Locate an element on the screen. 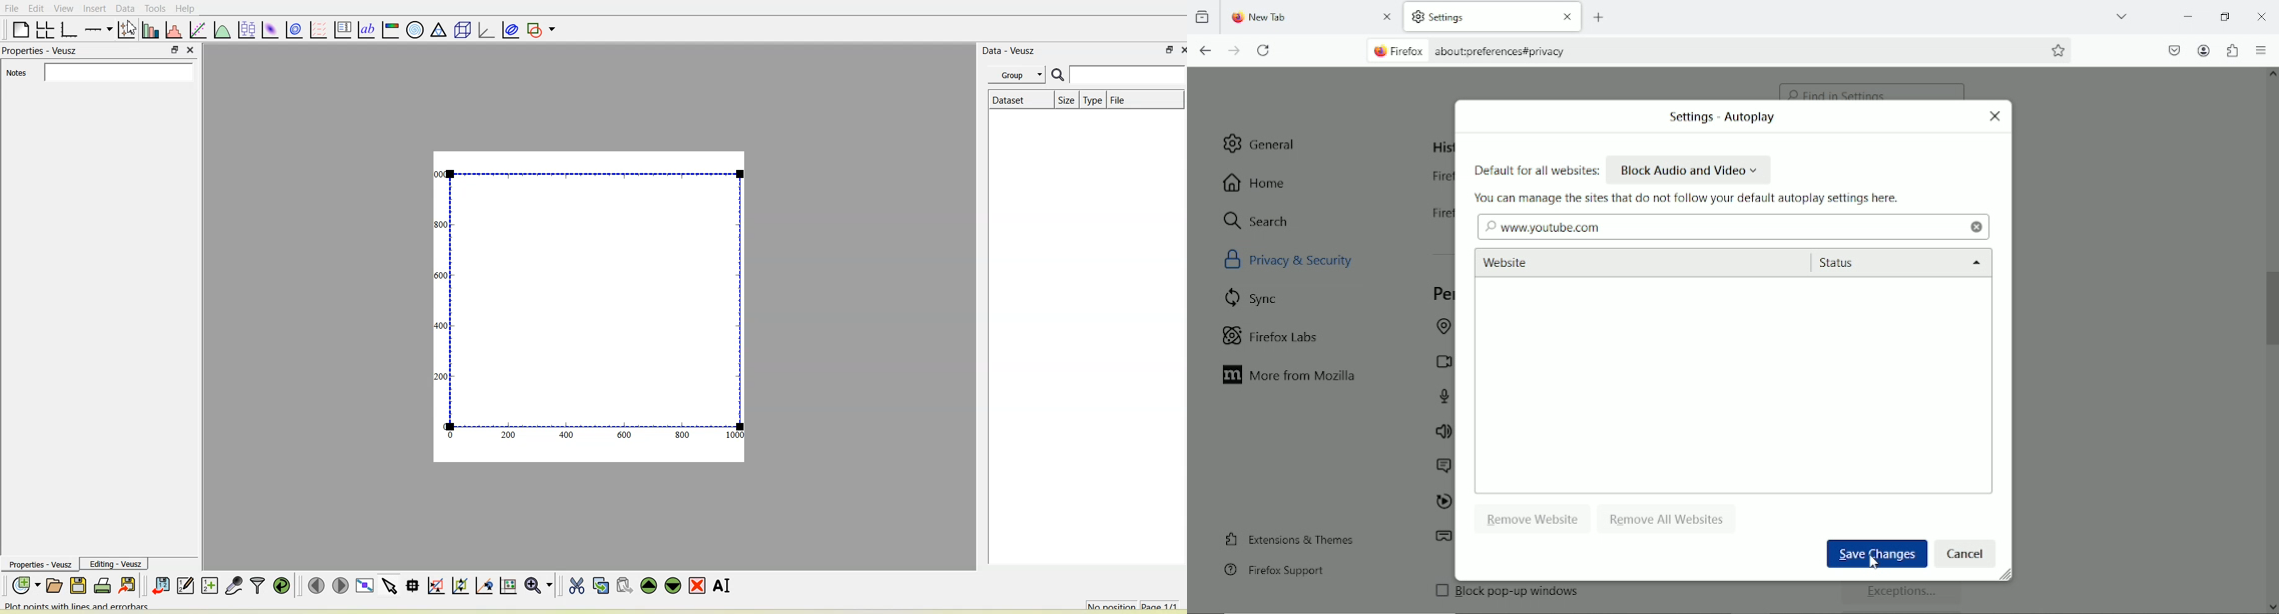 This screenshot has width=2296, height=616. reload current tab is located at coordinates (1265, 51).